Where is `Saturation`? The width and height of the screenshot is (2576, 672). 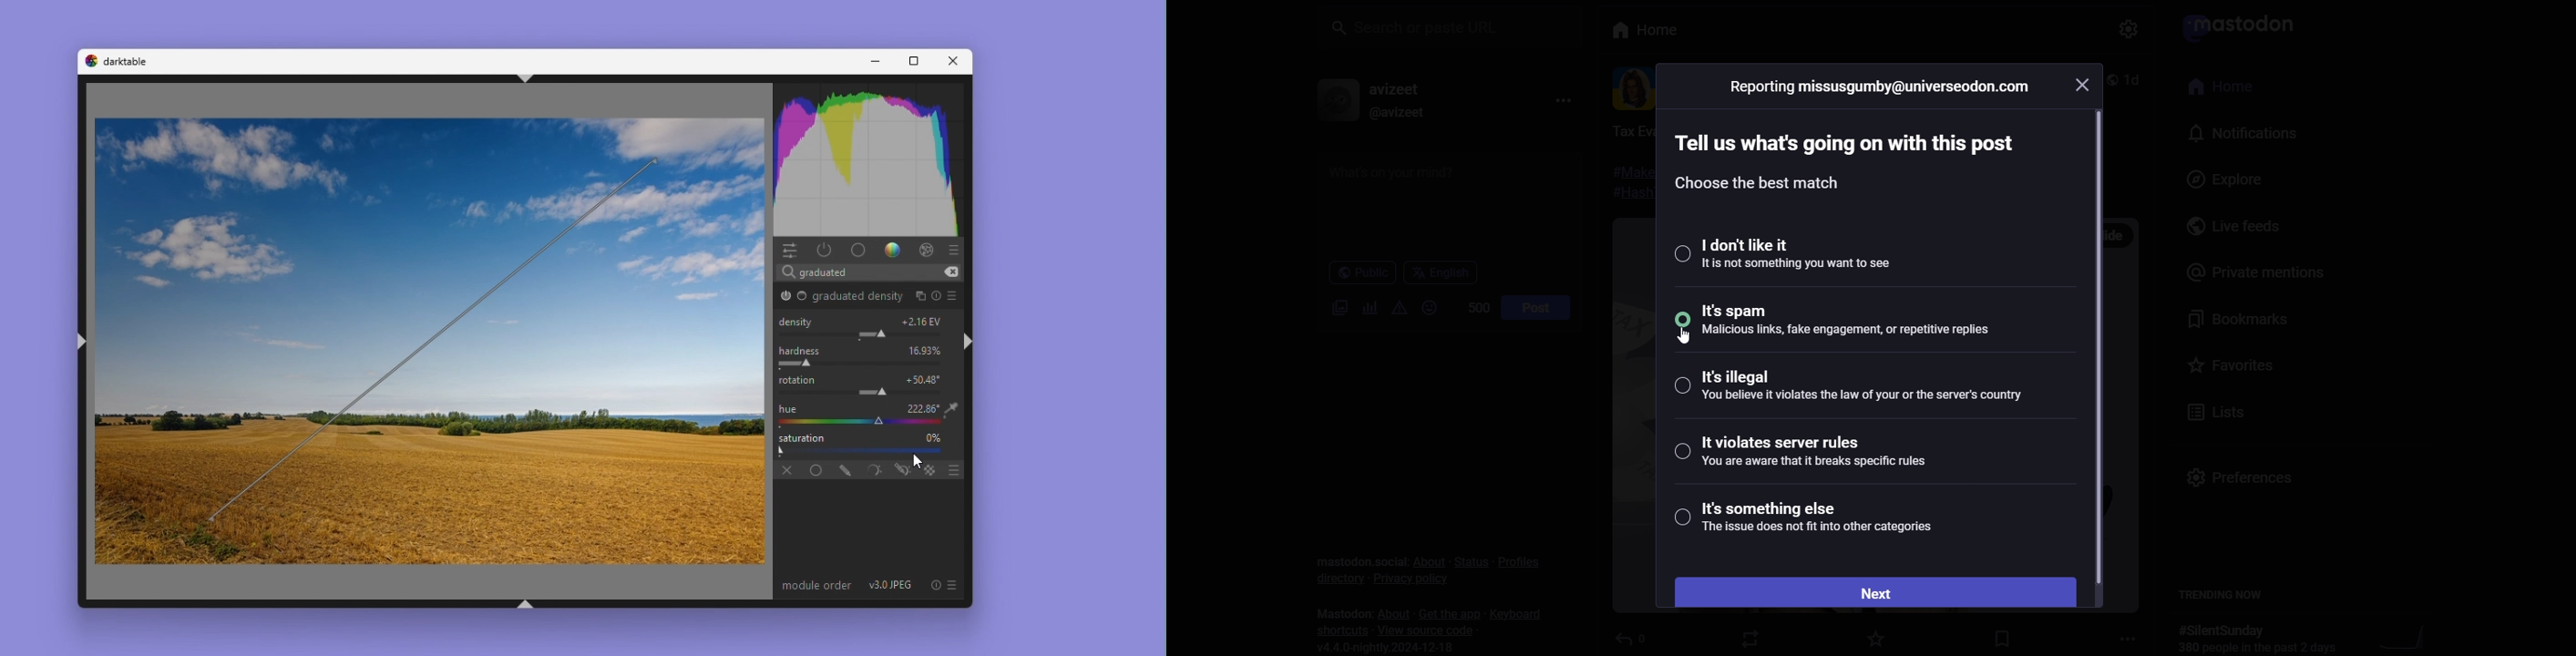
Saturation is located at coordinates (800, 438).